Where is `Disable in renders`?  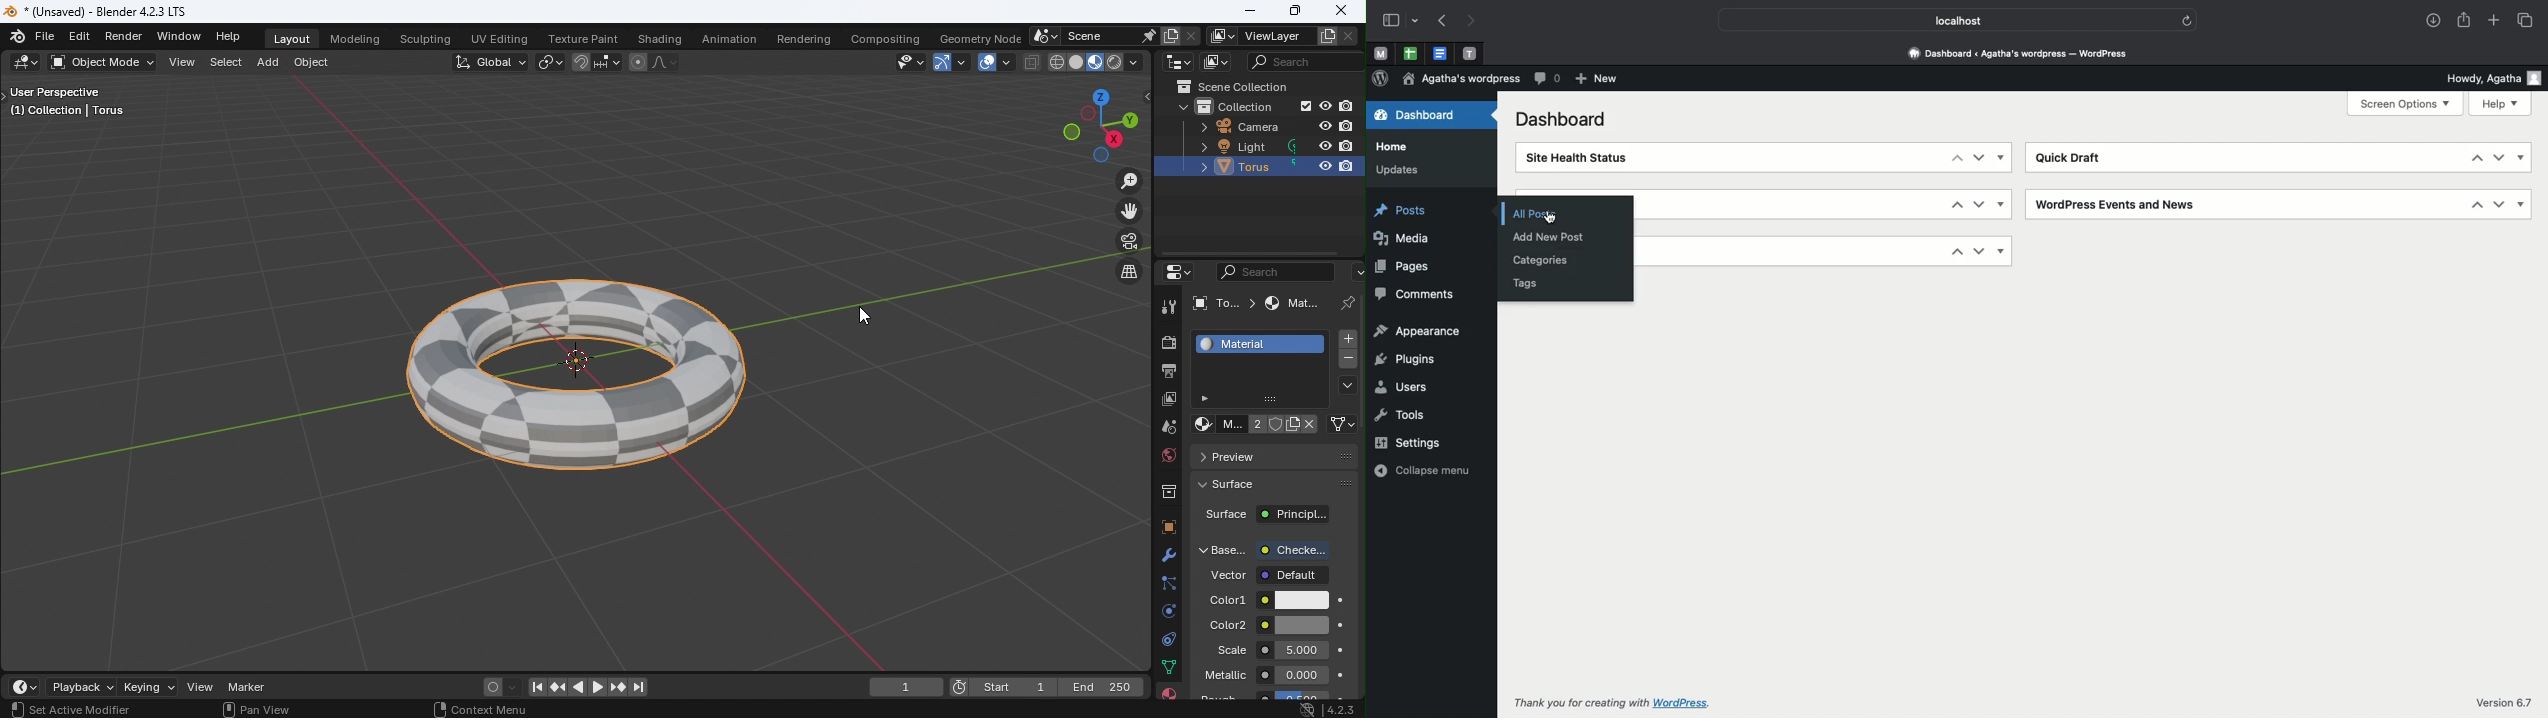
Disable in renders is located at coordinates (1348, 146).